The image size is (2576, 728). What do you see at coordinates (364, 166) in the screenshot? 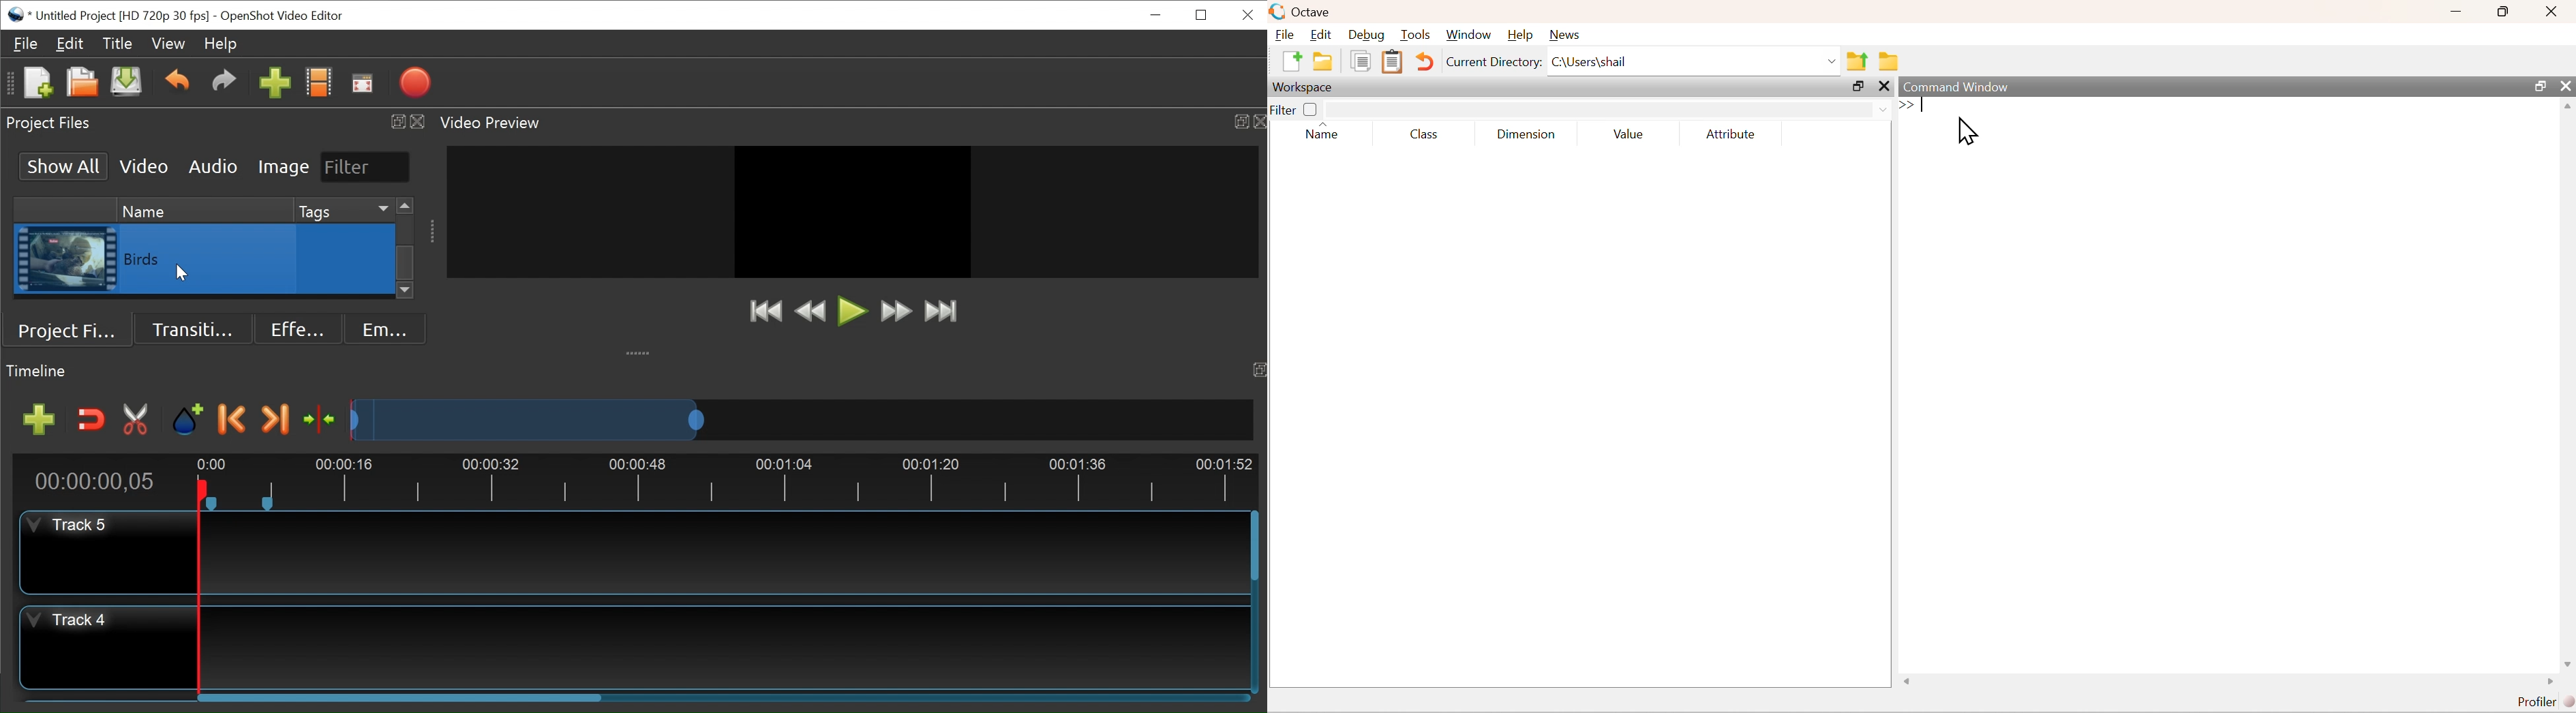
I see `Filter` at bounding box center [364, 166].